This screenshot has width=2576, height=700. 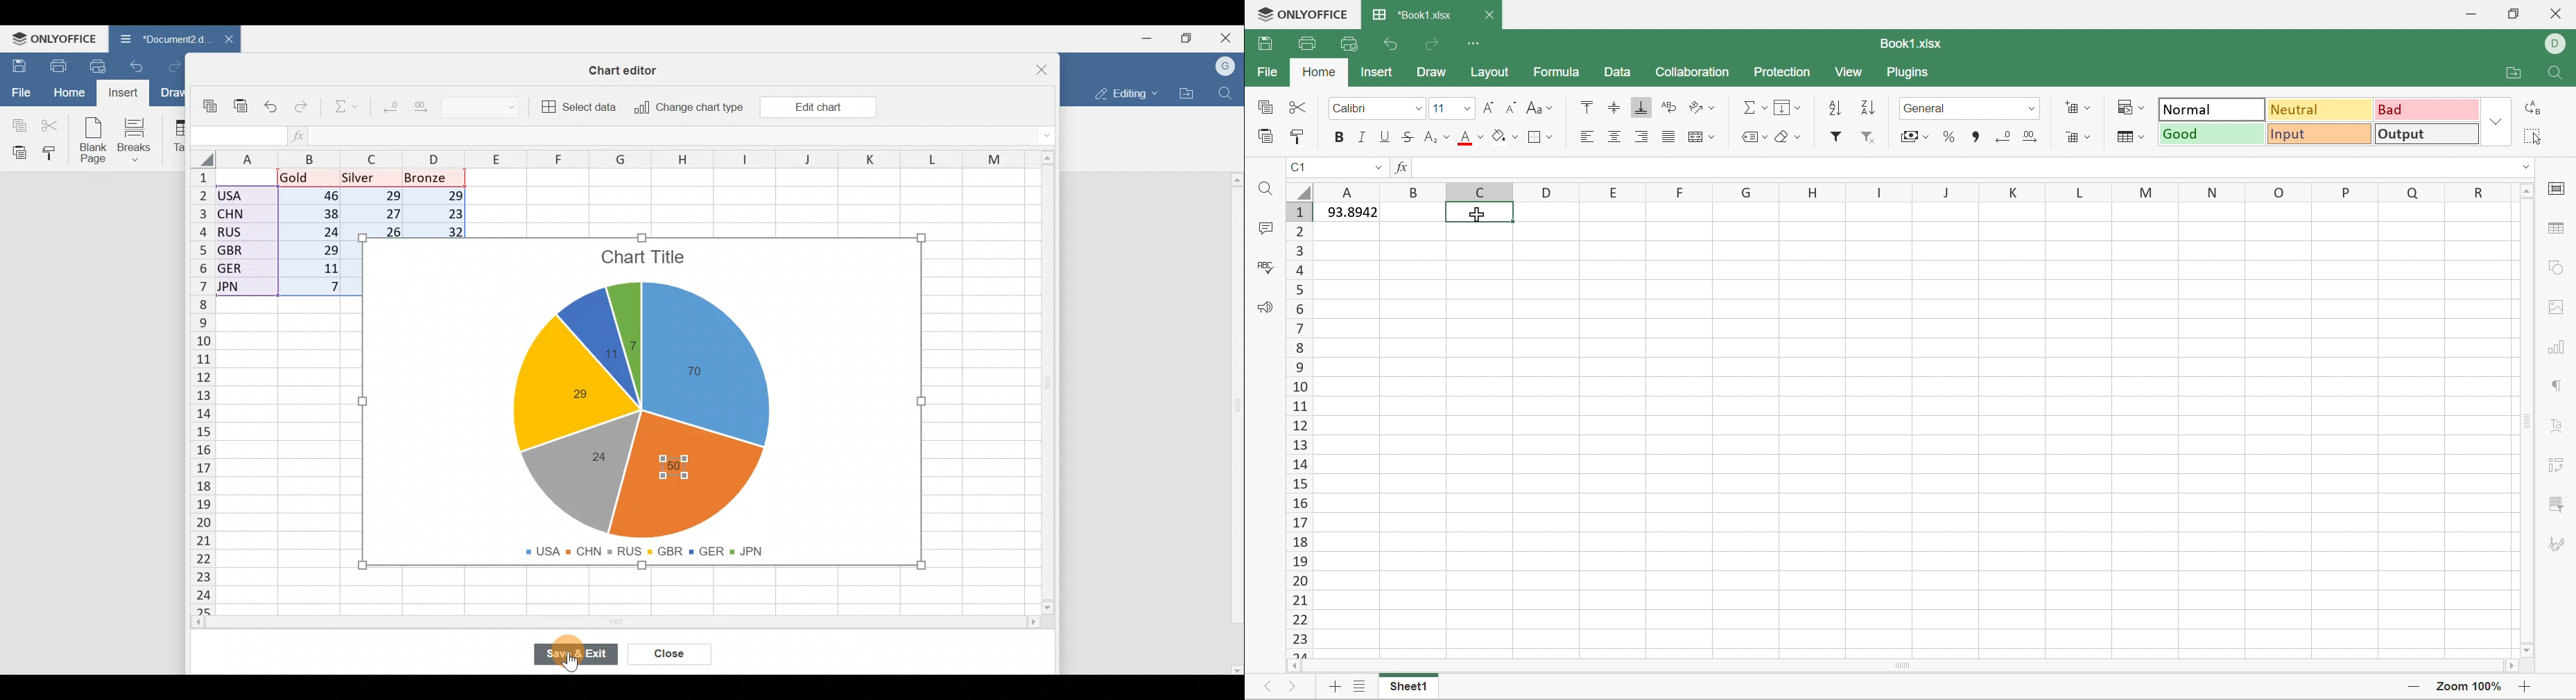 What do you see at coordinates (1302, 166) in the screenshot?
I see `C1` at bounding box center [1302, 166].